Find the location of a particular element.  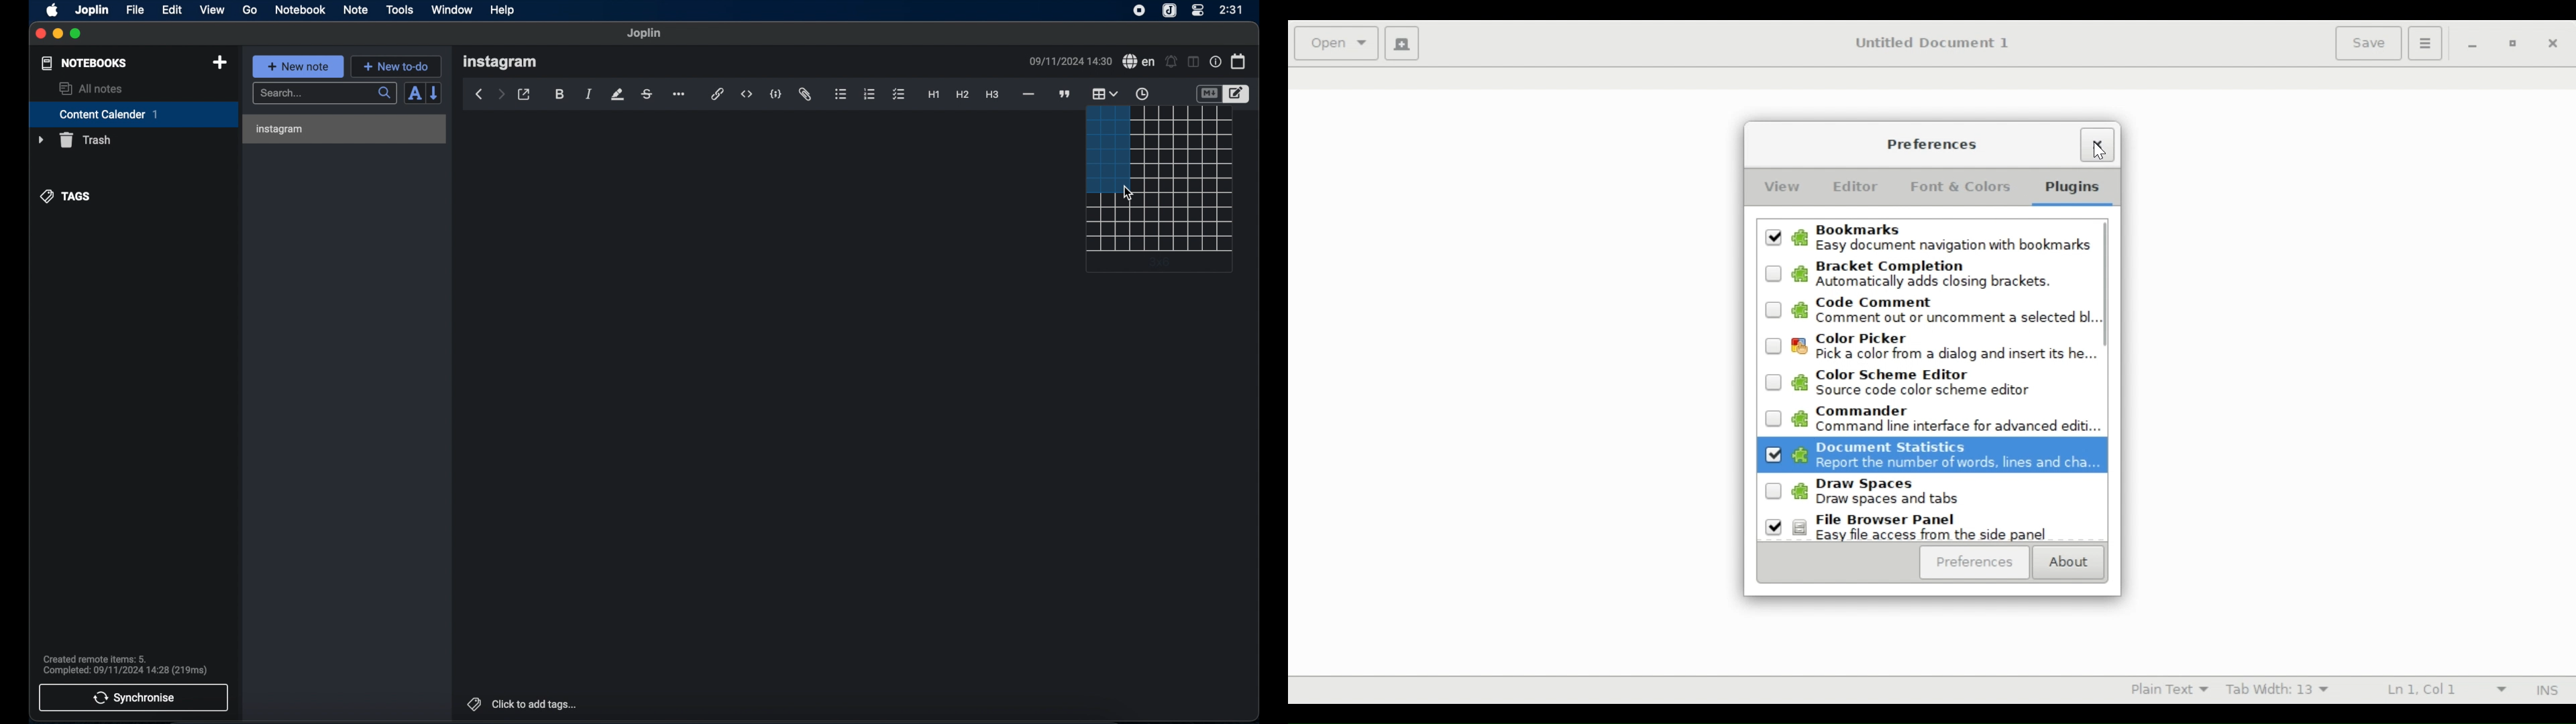

reverse sort order is located at coordinates (435, 93).